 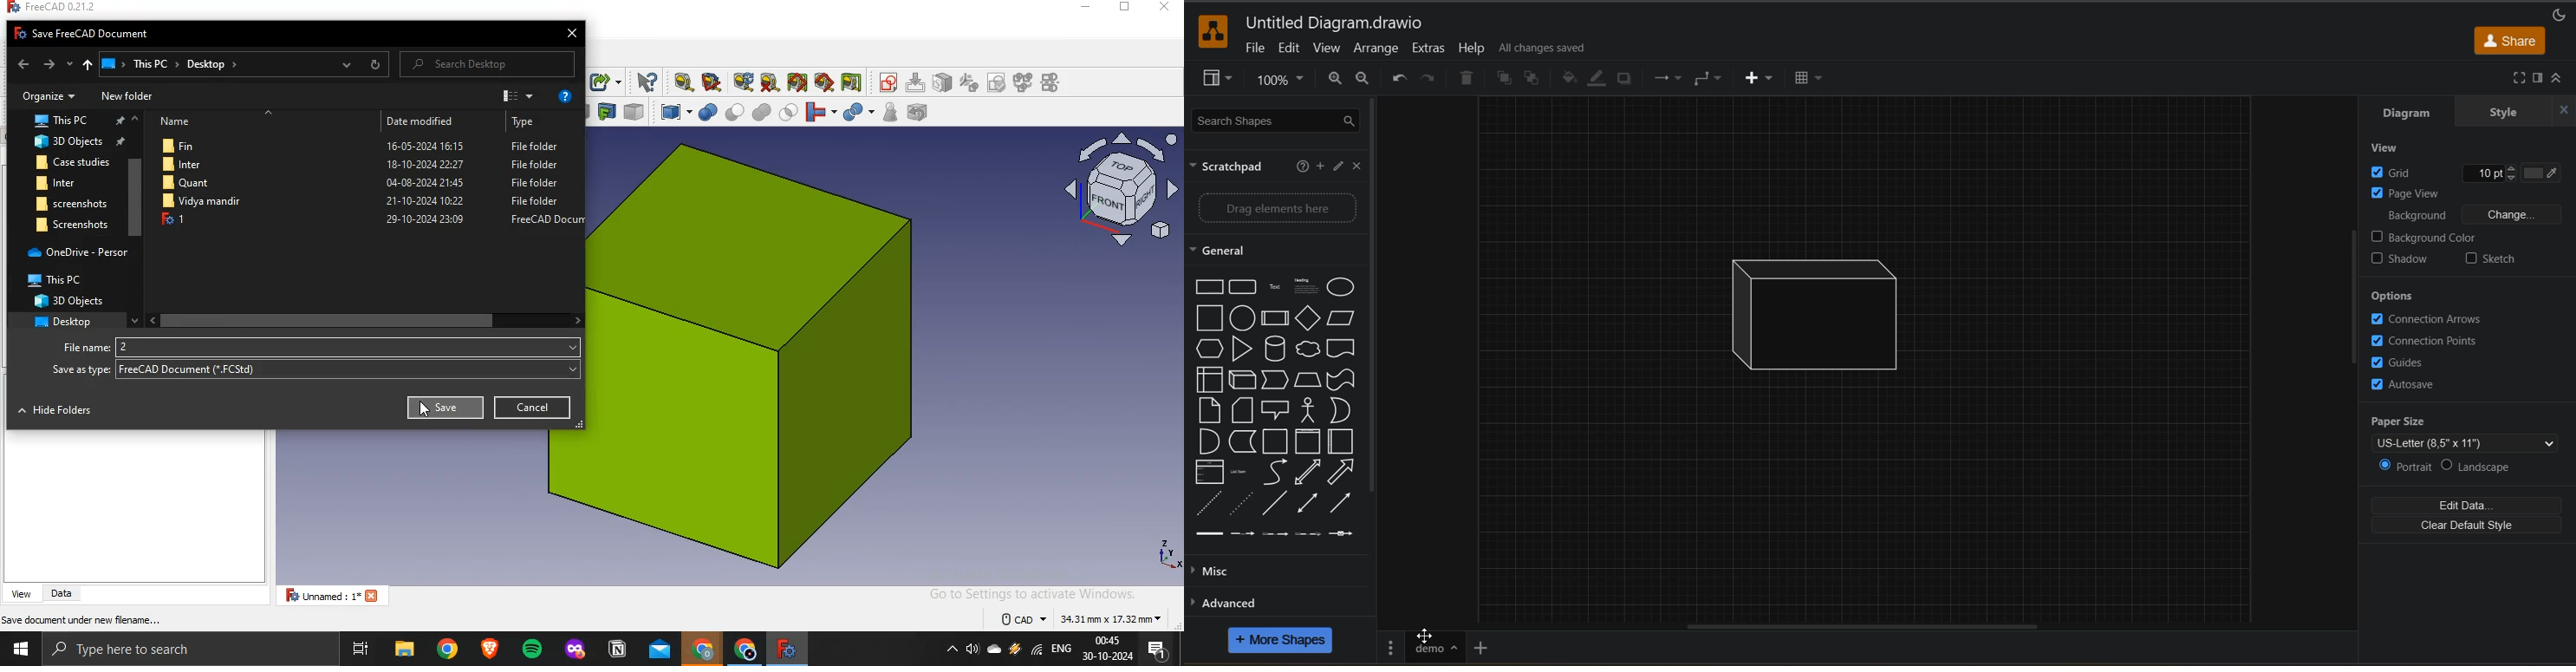 I want to click on guides, so click(x=2407, y=361).